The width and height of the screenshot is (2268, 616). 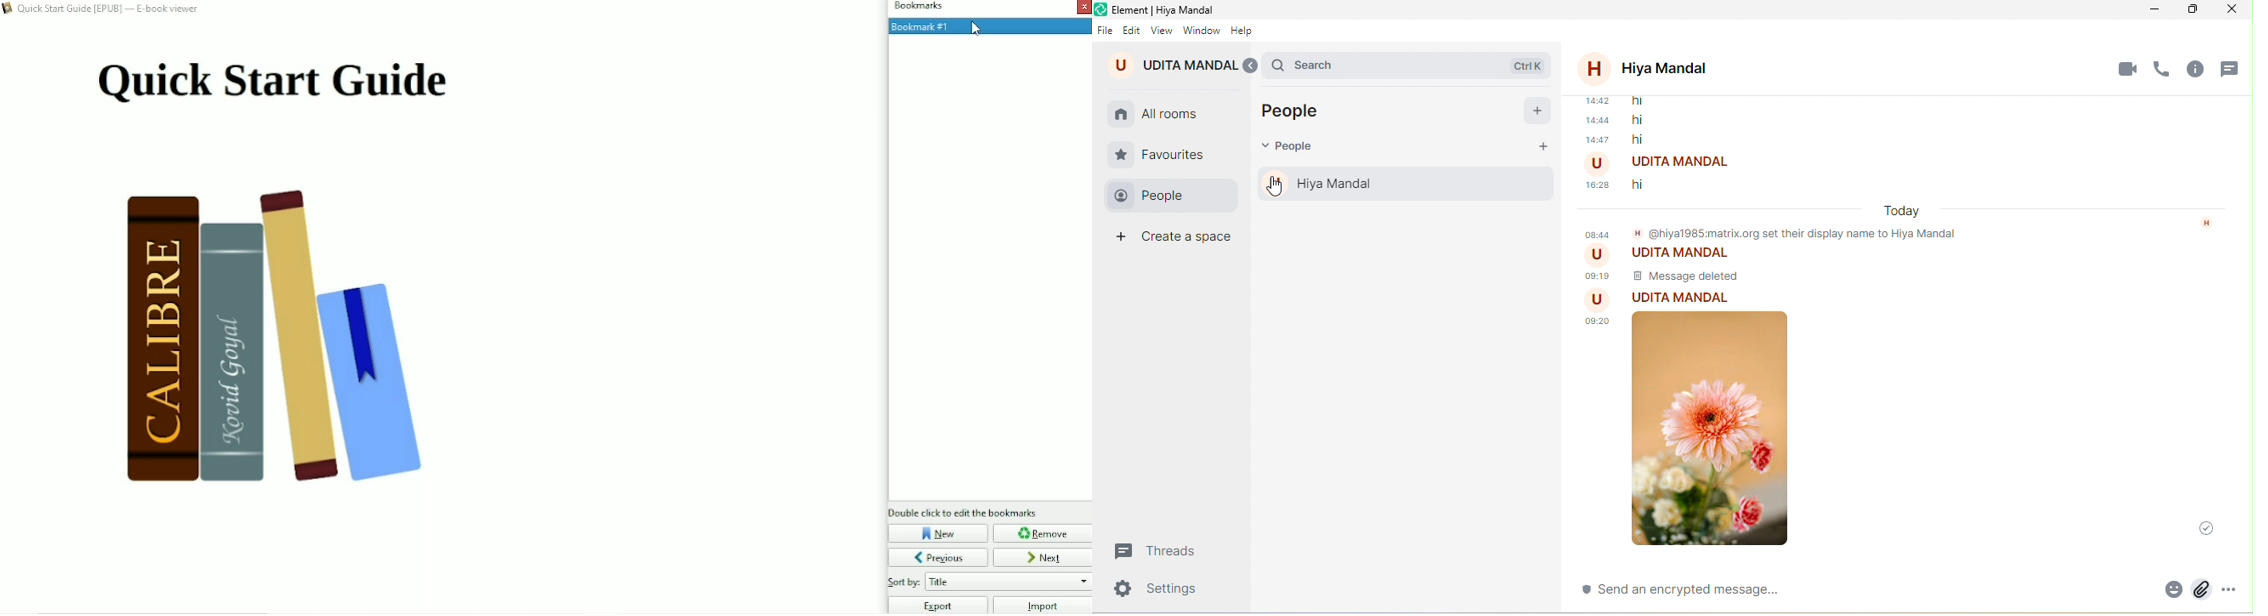 What do you see at coordinates (1594, 70) in the screenshot?
I see `profile picture` at bounding box center [1594, 70].